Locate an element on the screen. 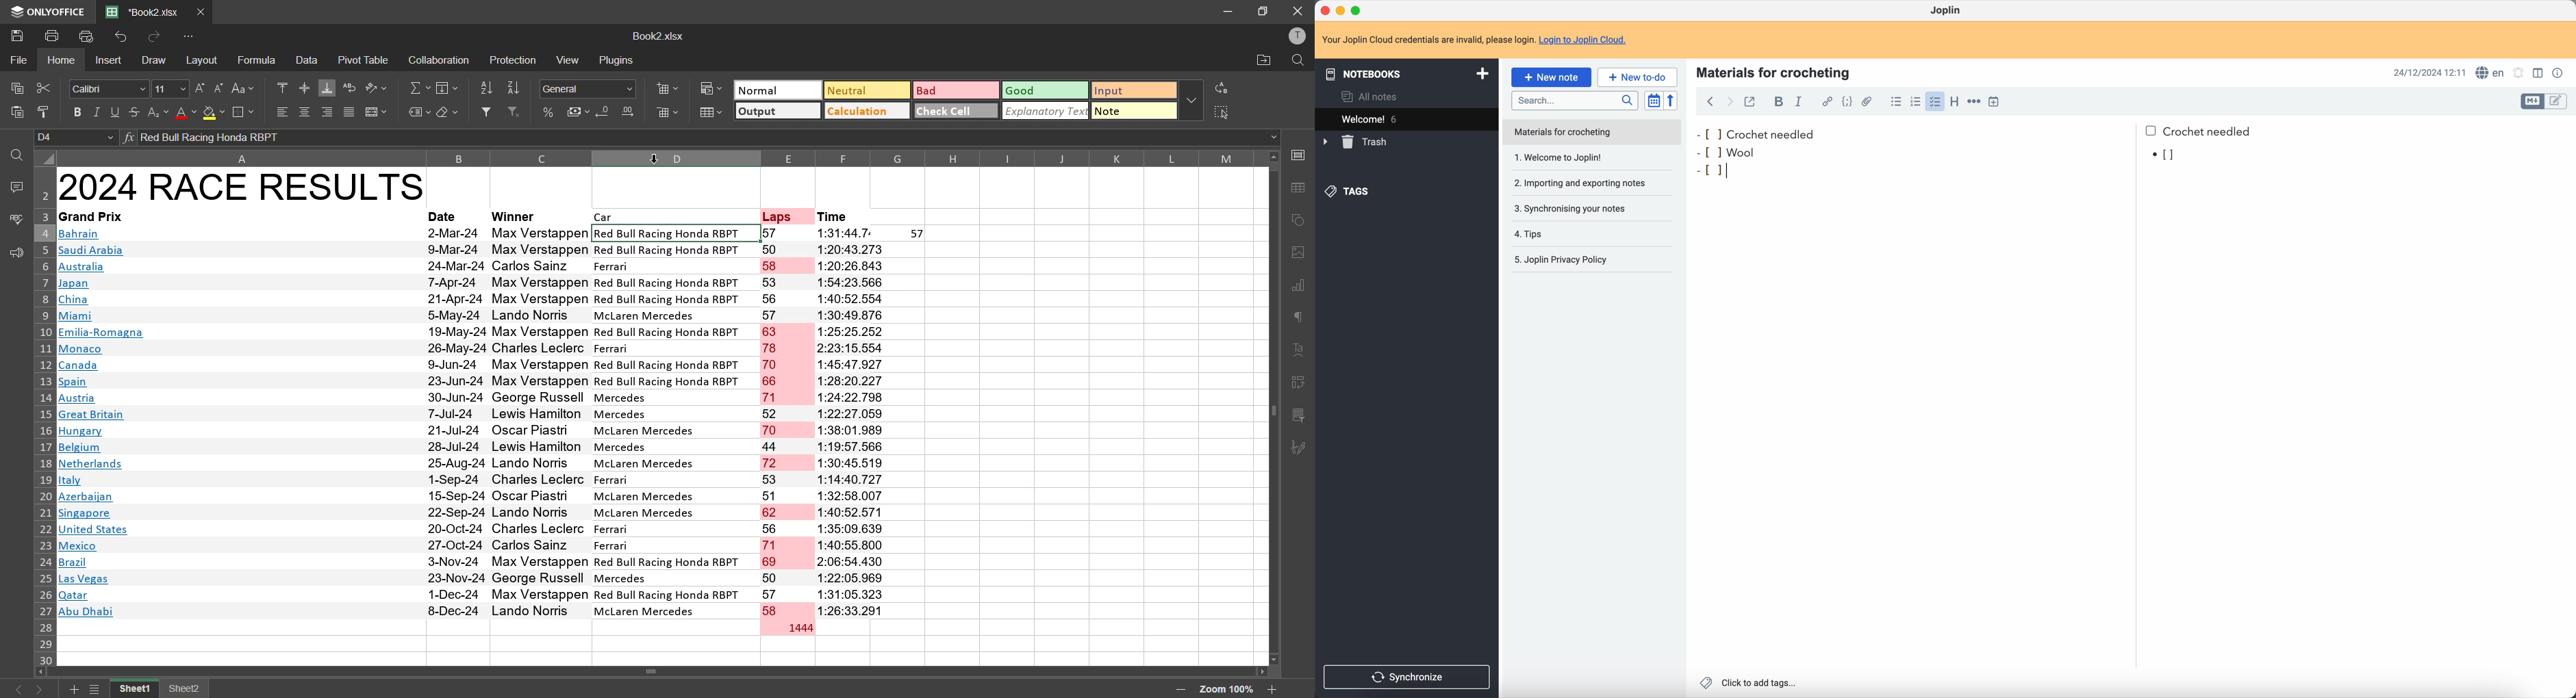 This screenshot has height=700, width=2576. explanatory tex is located at coordinates (1046, 111).